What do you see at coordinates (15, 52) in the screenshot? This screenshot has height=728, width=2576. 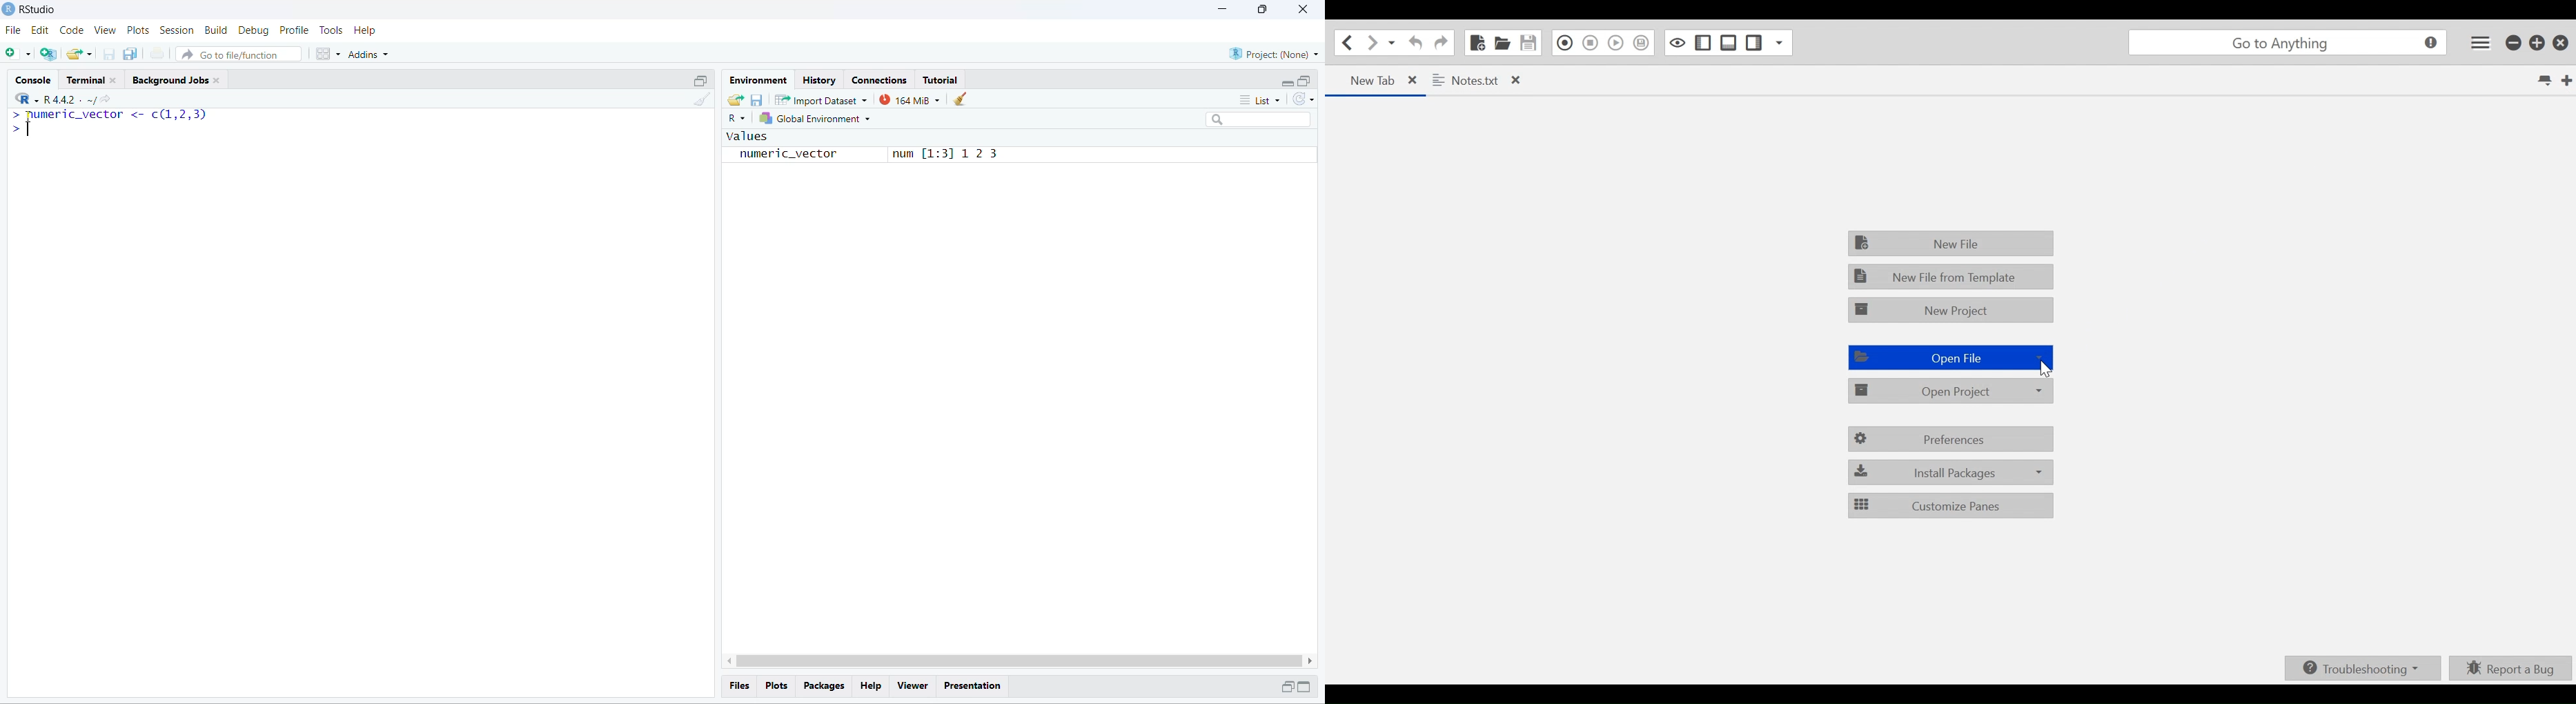 I see `new file` at bounding box center [15, 52].